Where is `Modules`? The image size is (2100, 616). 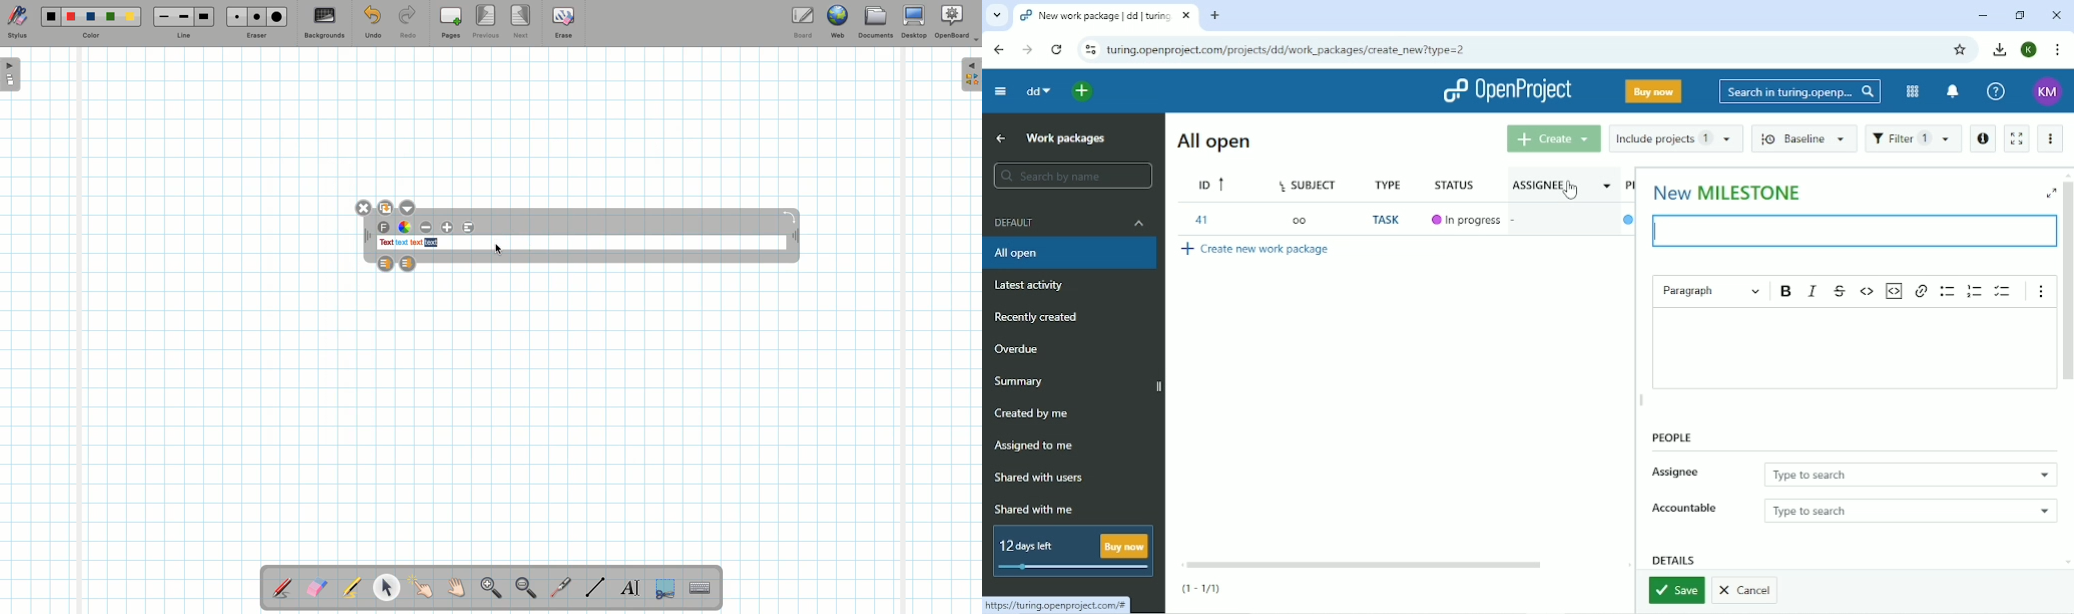 Modules is located at coordinates (1911, 92).